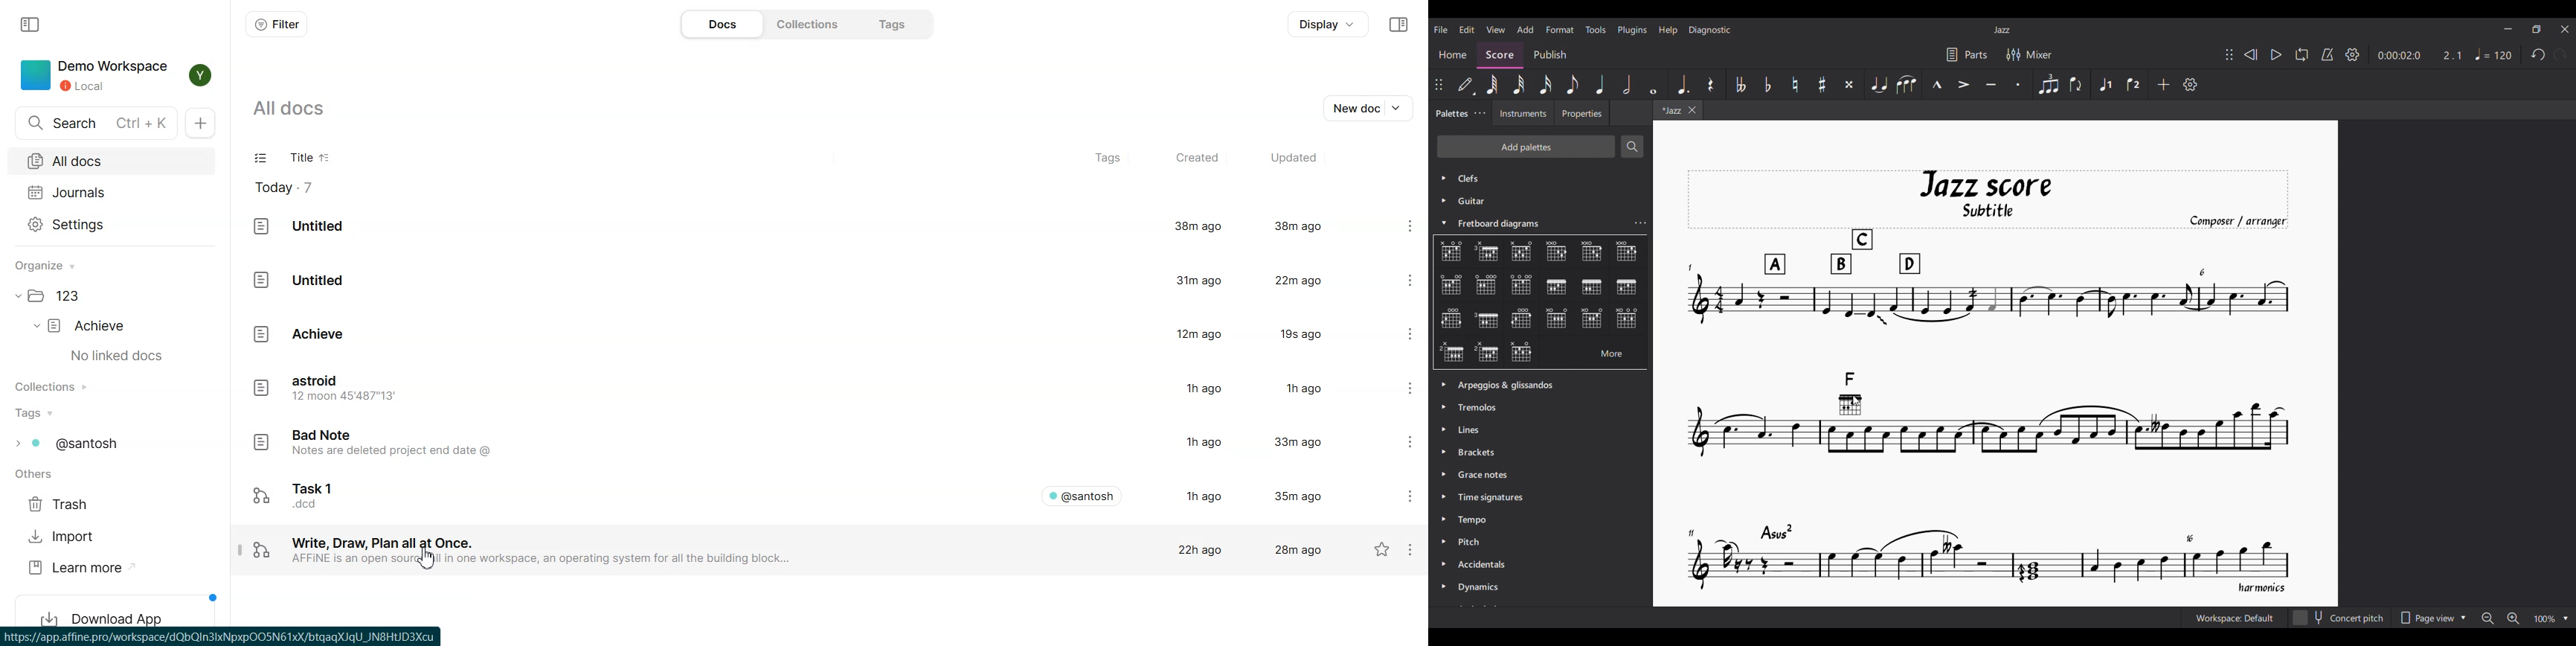 This screenshot has height=672, width=2576. Describe the element at coordinates (800, 278) in the screenshot. I see `Doc File` at that location.